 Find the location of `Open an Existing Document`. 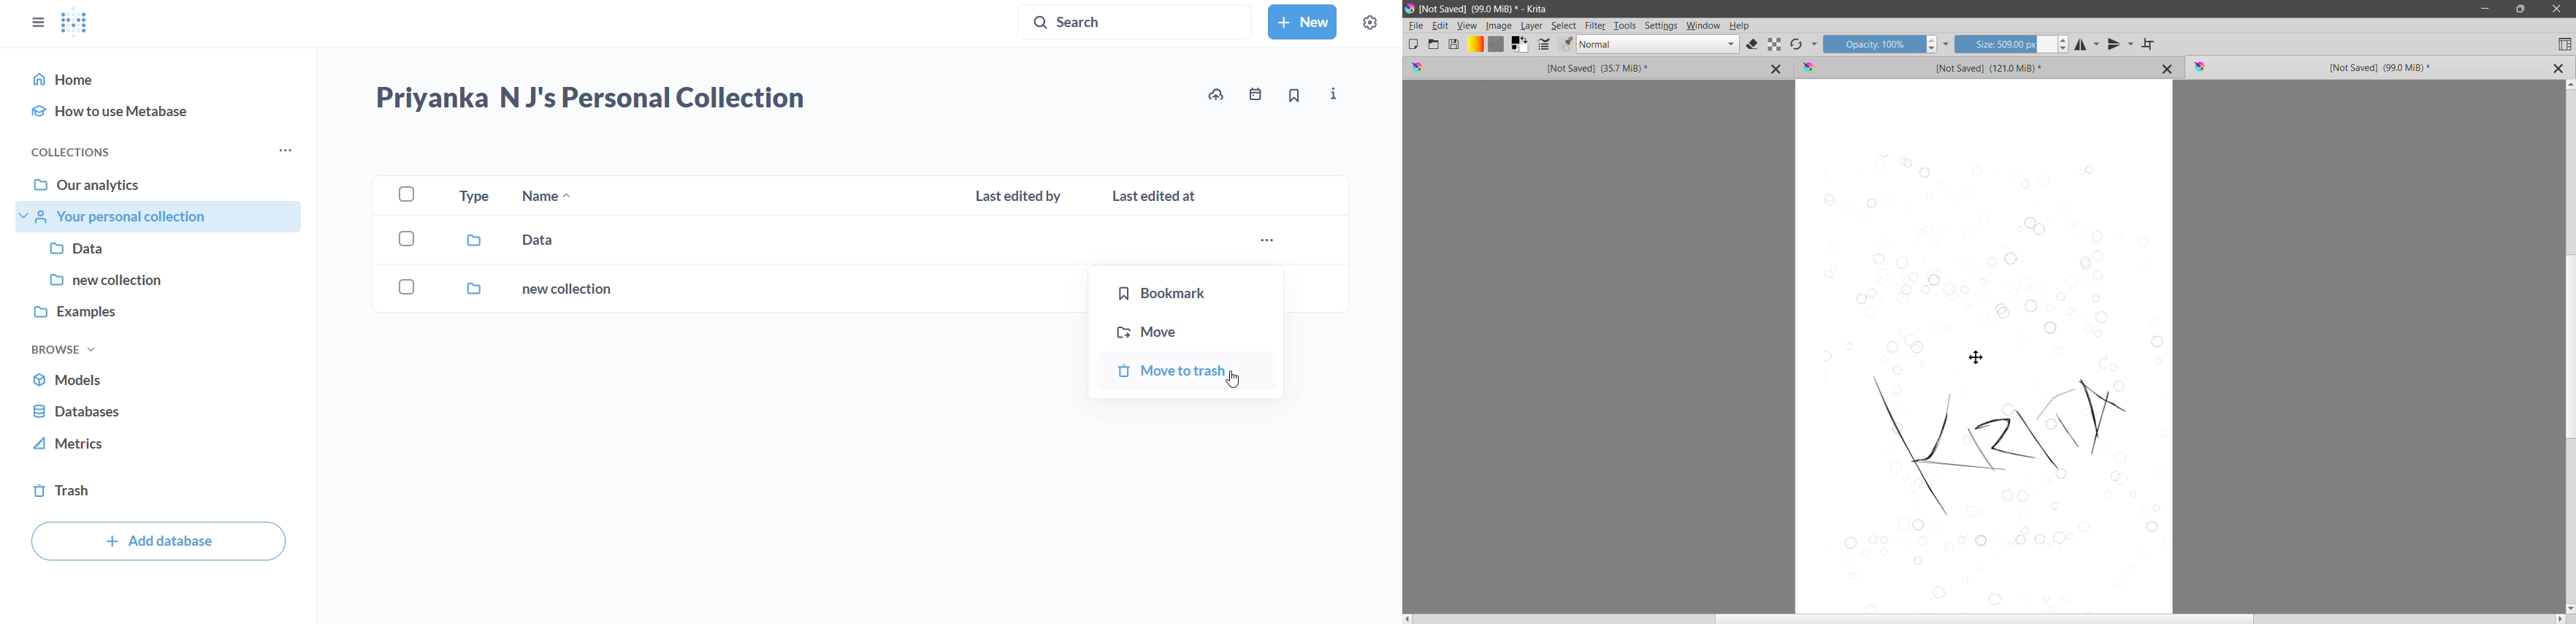

Open an Existing Document is located at coordinates (1433, 43).